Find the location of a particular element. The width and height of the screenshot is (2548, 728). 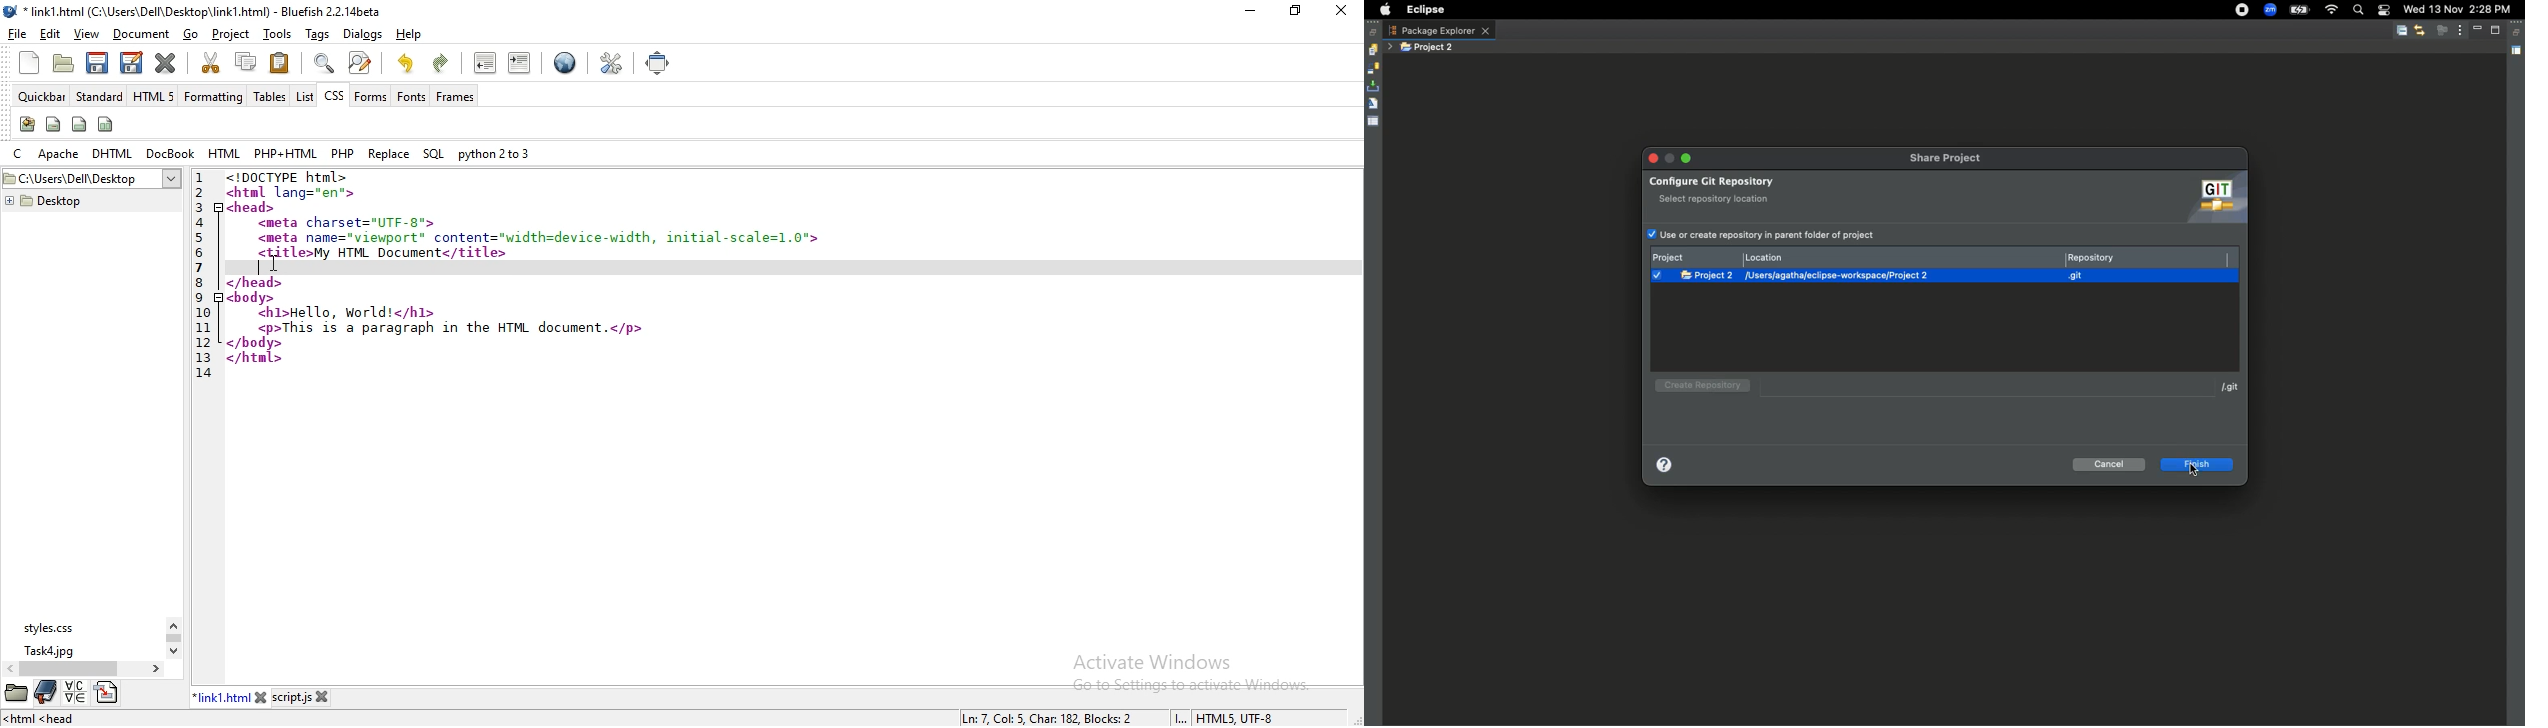

INS is located at coordinates (1179, 718).